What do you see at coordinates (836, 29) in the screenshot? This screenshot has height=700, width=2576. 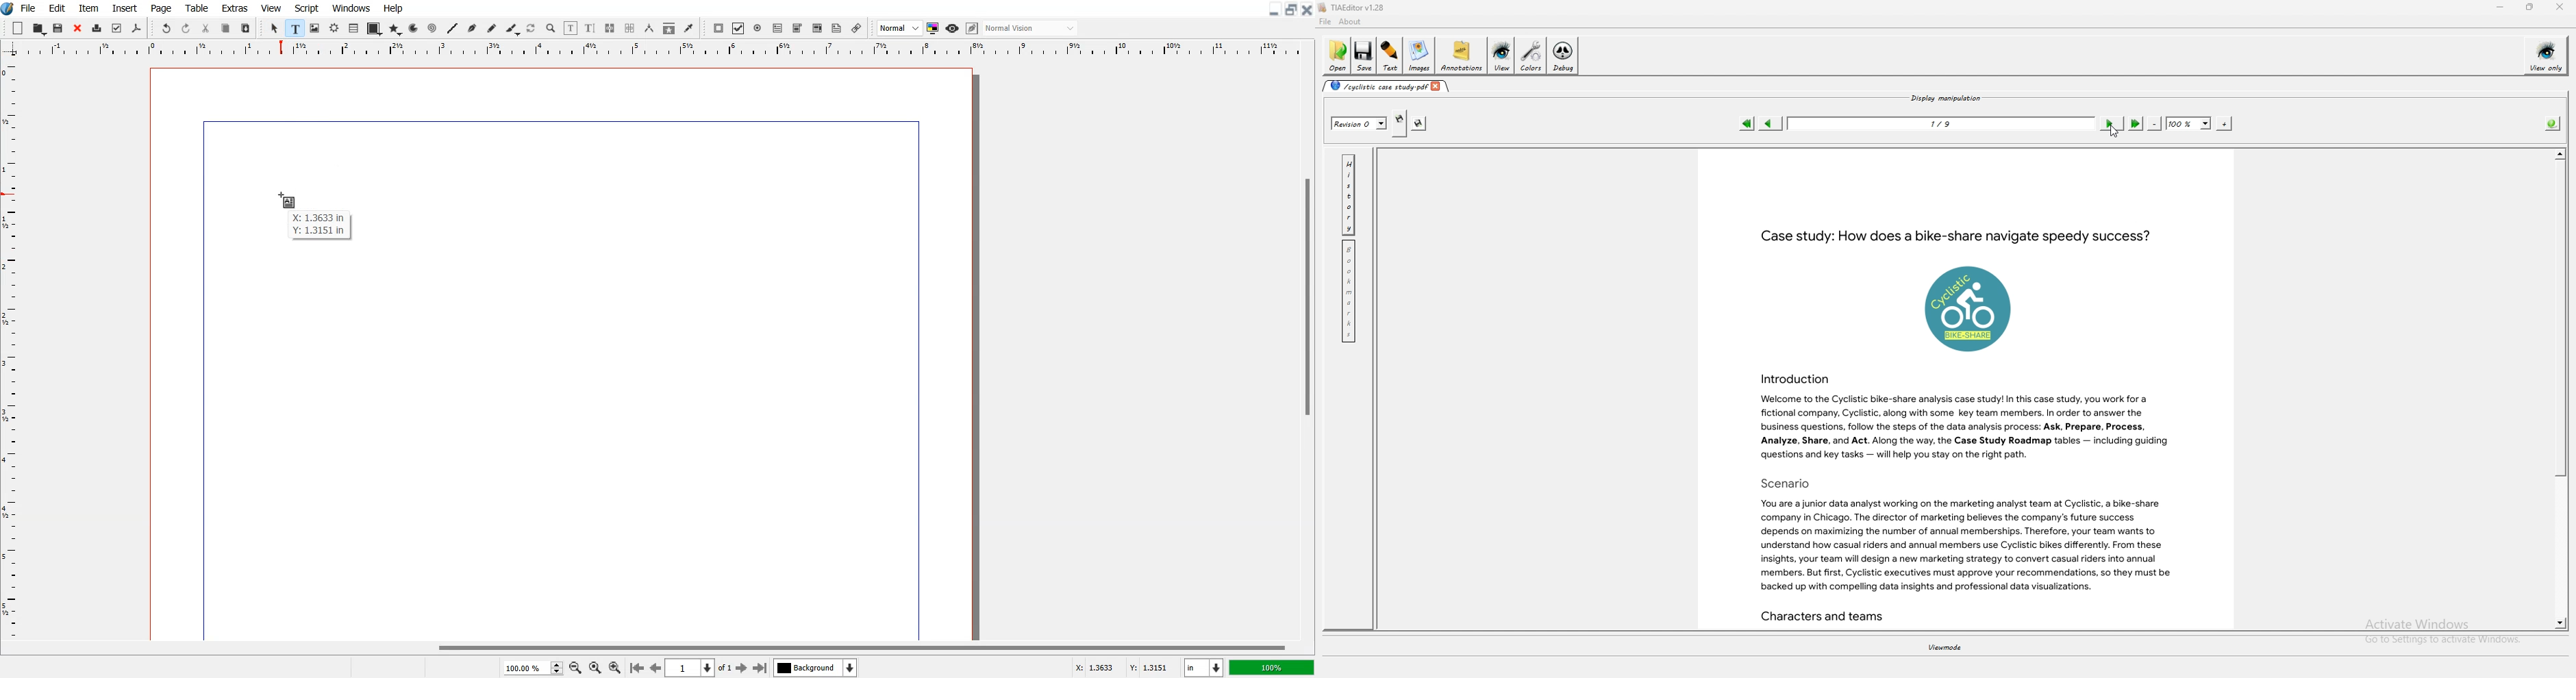 I see `Text Annotation` at bounding box center [836, 29].